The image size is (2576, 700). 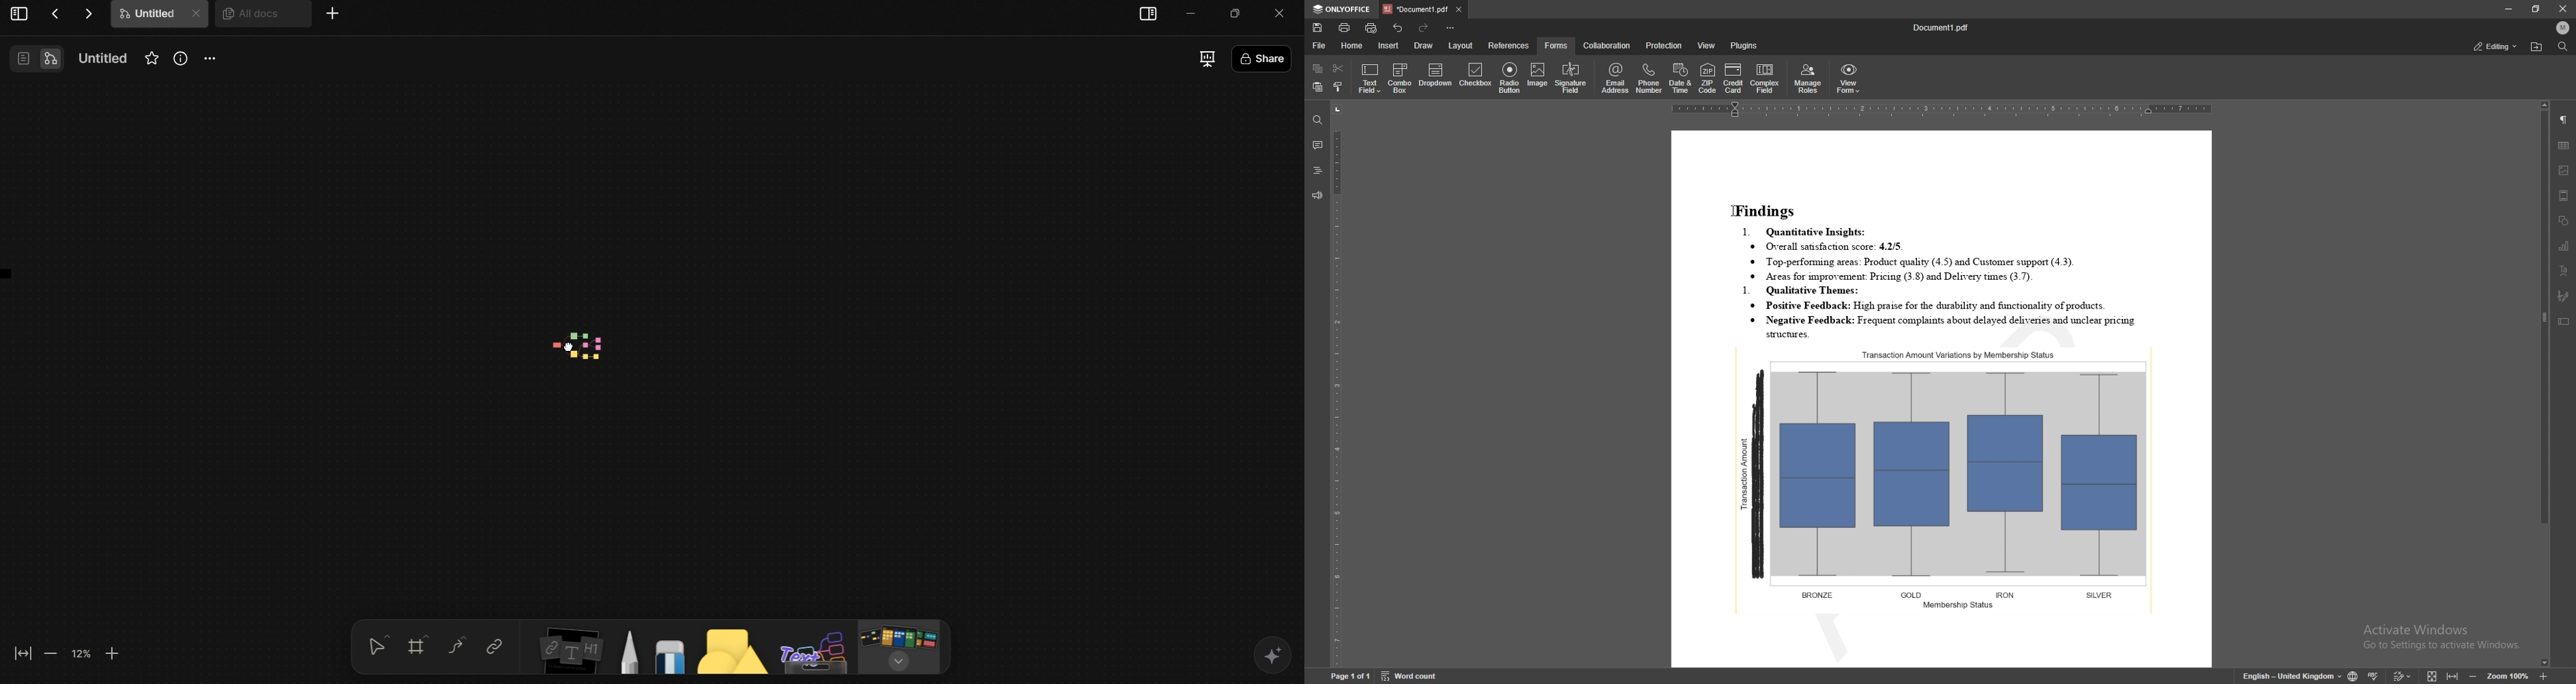 What do you see at coordinates (160, 16) in the screenshot?
I see `Untitle` at bounding box center [160, 16].